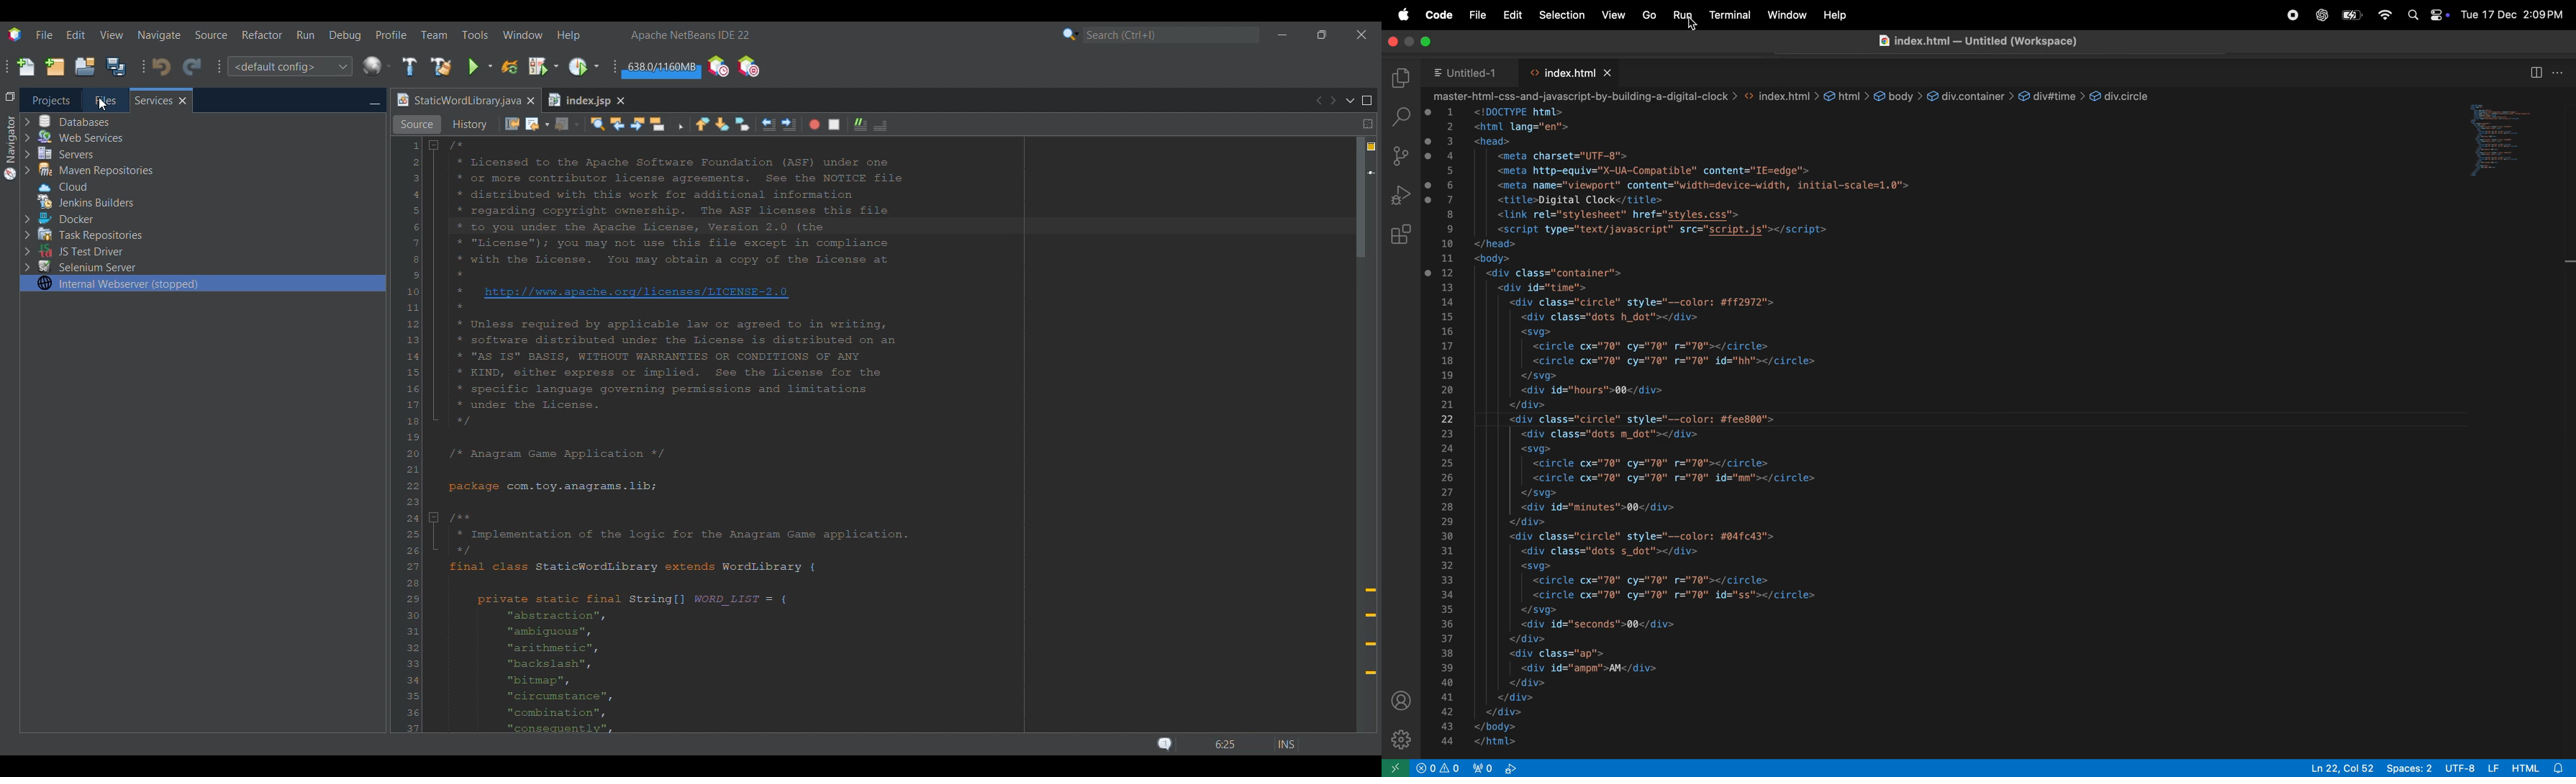  Describe the element at coordinates (676, 124) in the screenshot. I see `Toggle rectangular selection` at that location.